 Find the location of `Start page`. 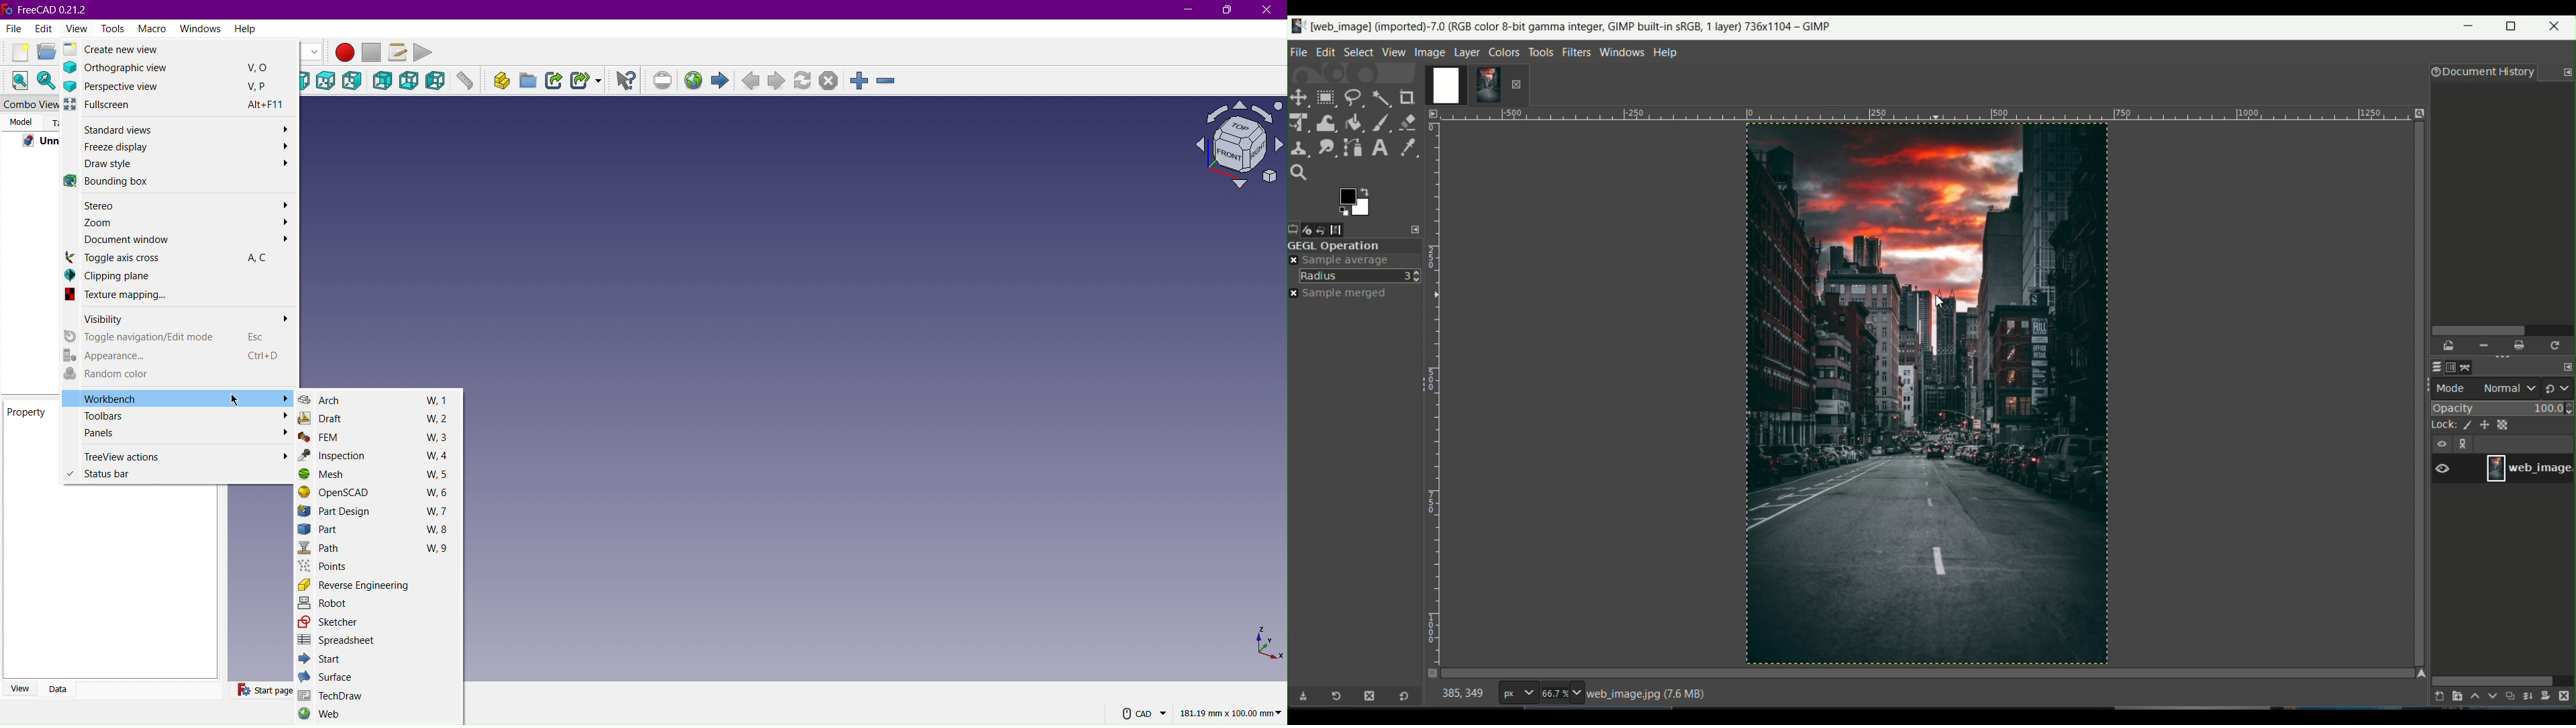

Start page is located at coordinates (721, 81).